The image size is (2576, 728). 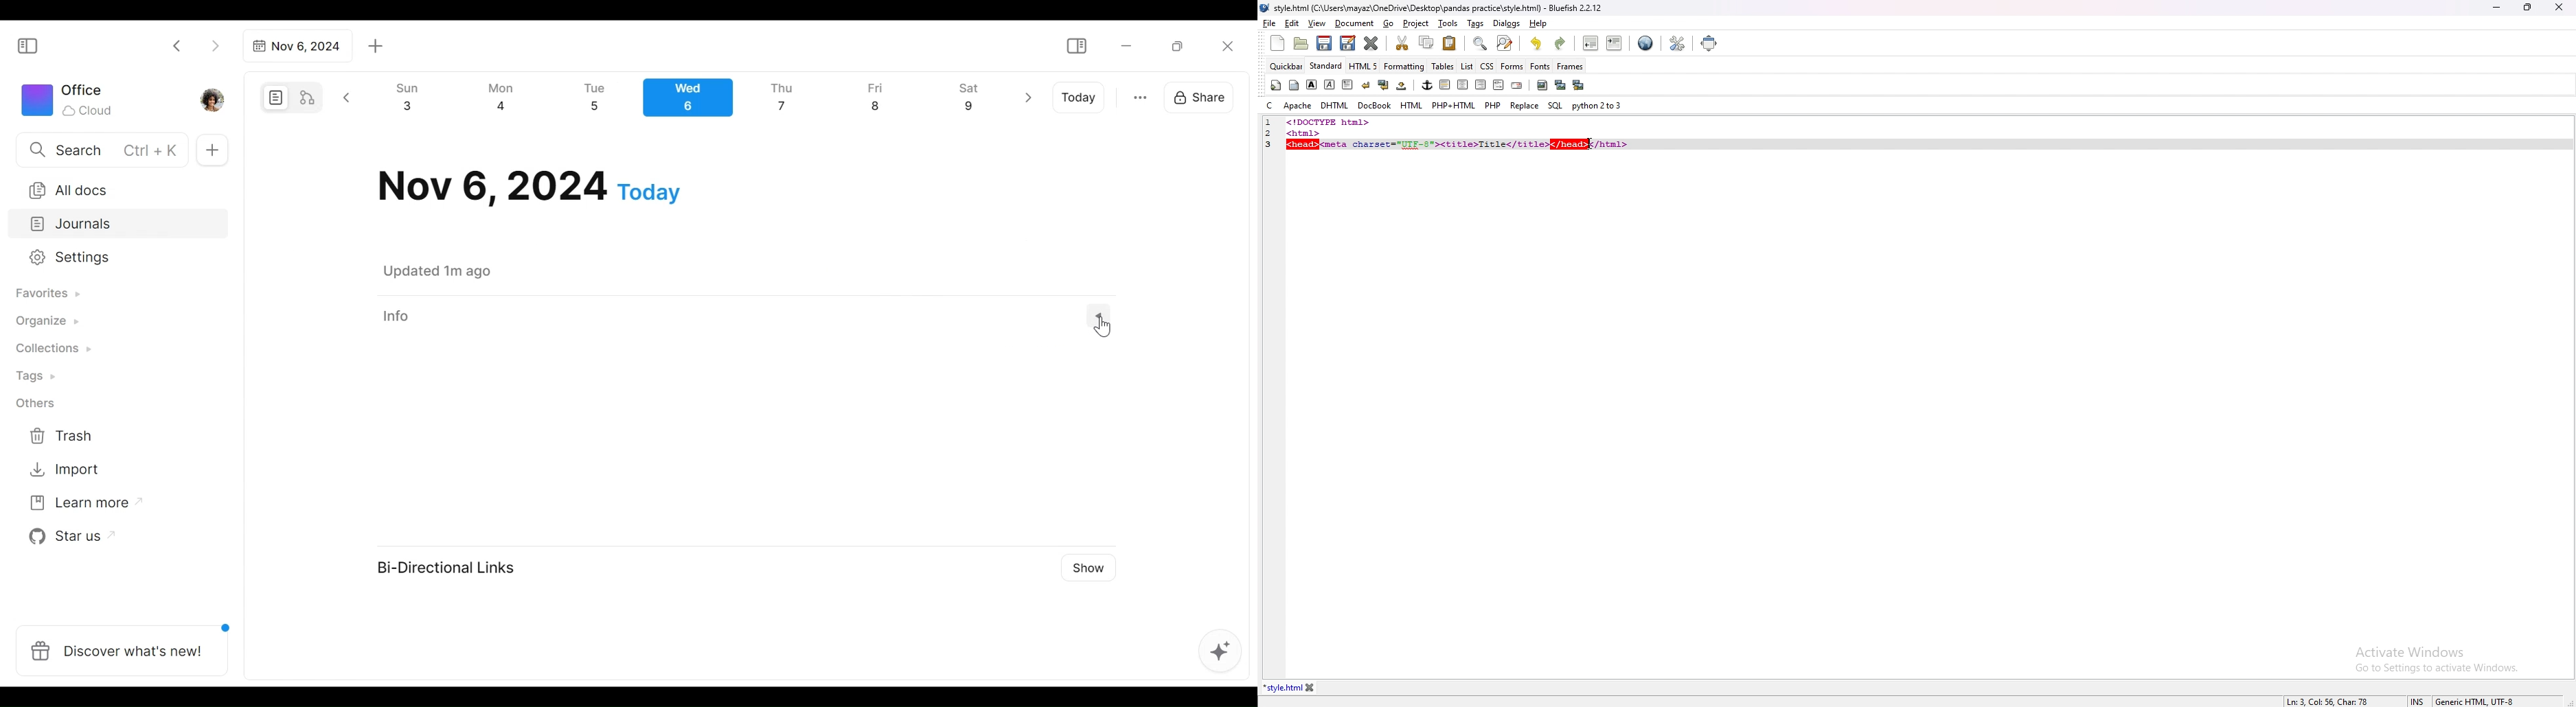 What do you see at coordinates (1570, 67) in the screenshot?
I see `frames` at bounding box center [1570, 67].